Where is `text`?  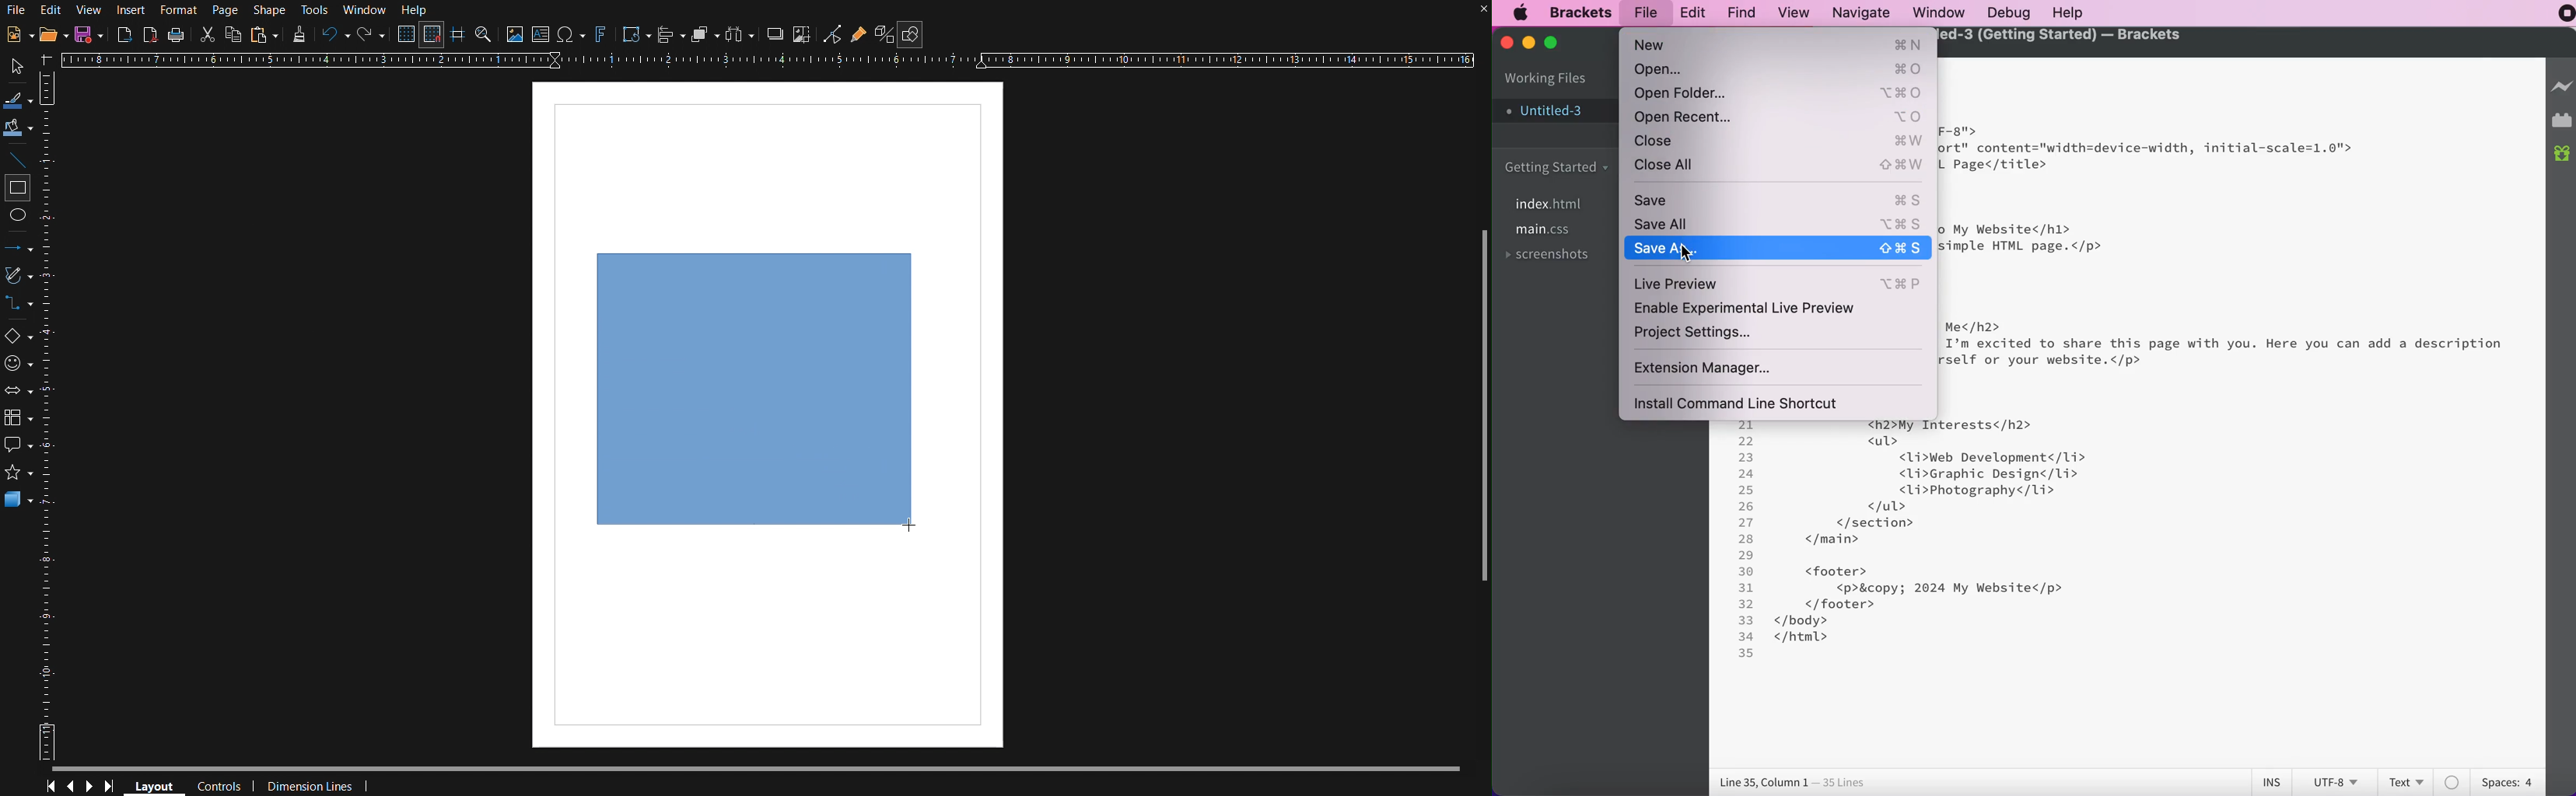 text is located at coordinates (2403, 781).